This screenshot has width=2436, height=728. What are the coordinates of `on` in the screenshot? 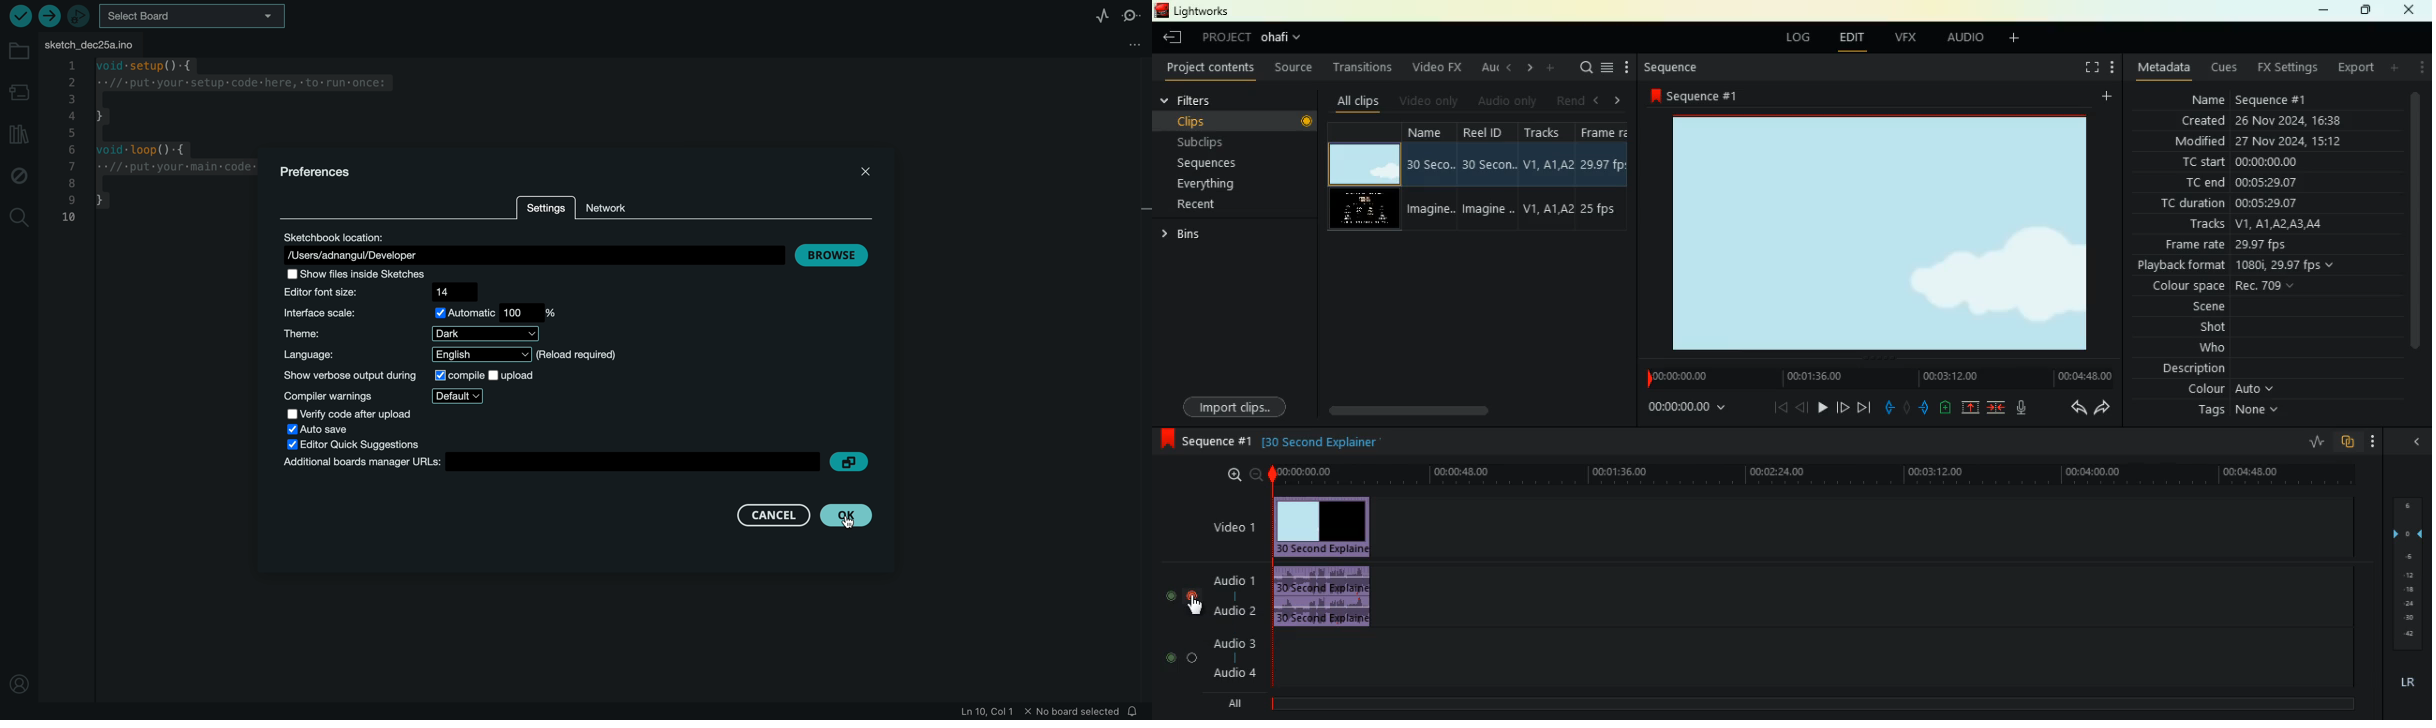 It's located at (1178, 658).